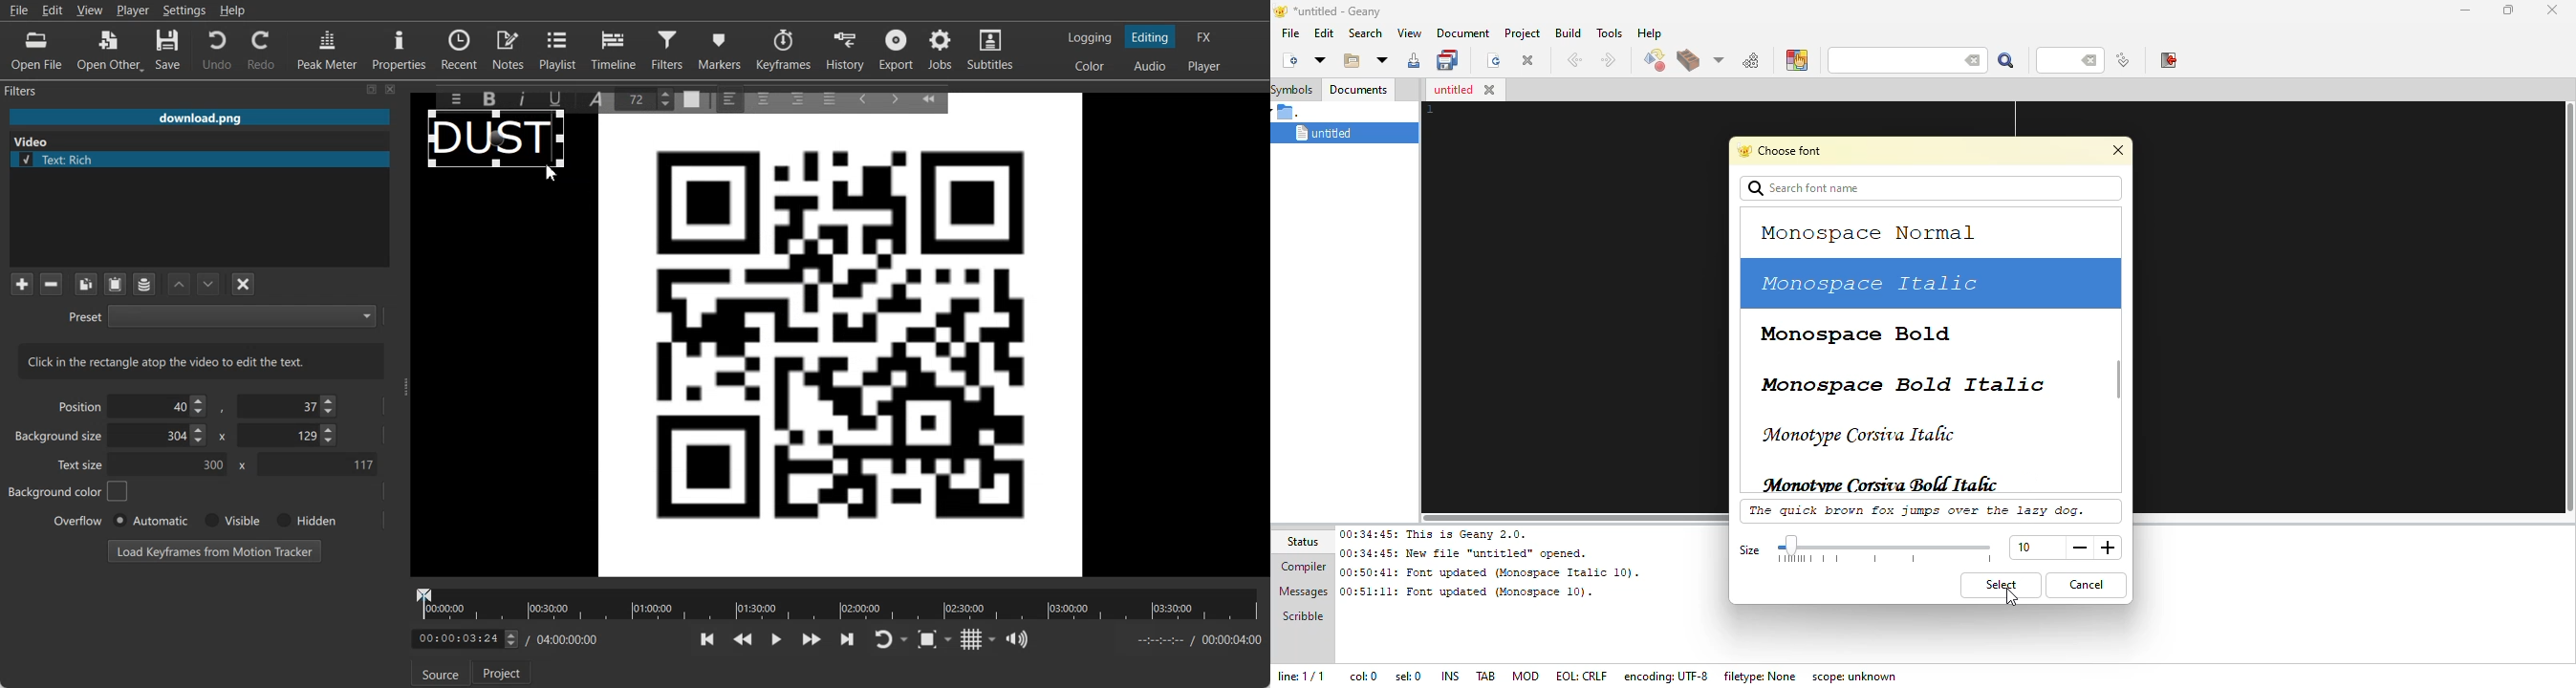 This screenshot has height=700, width=2576. I want to click on Collapse Toolbar, so click(936, 96).